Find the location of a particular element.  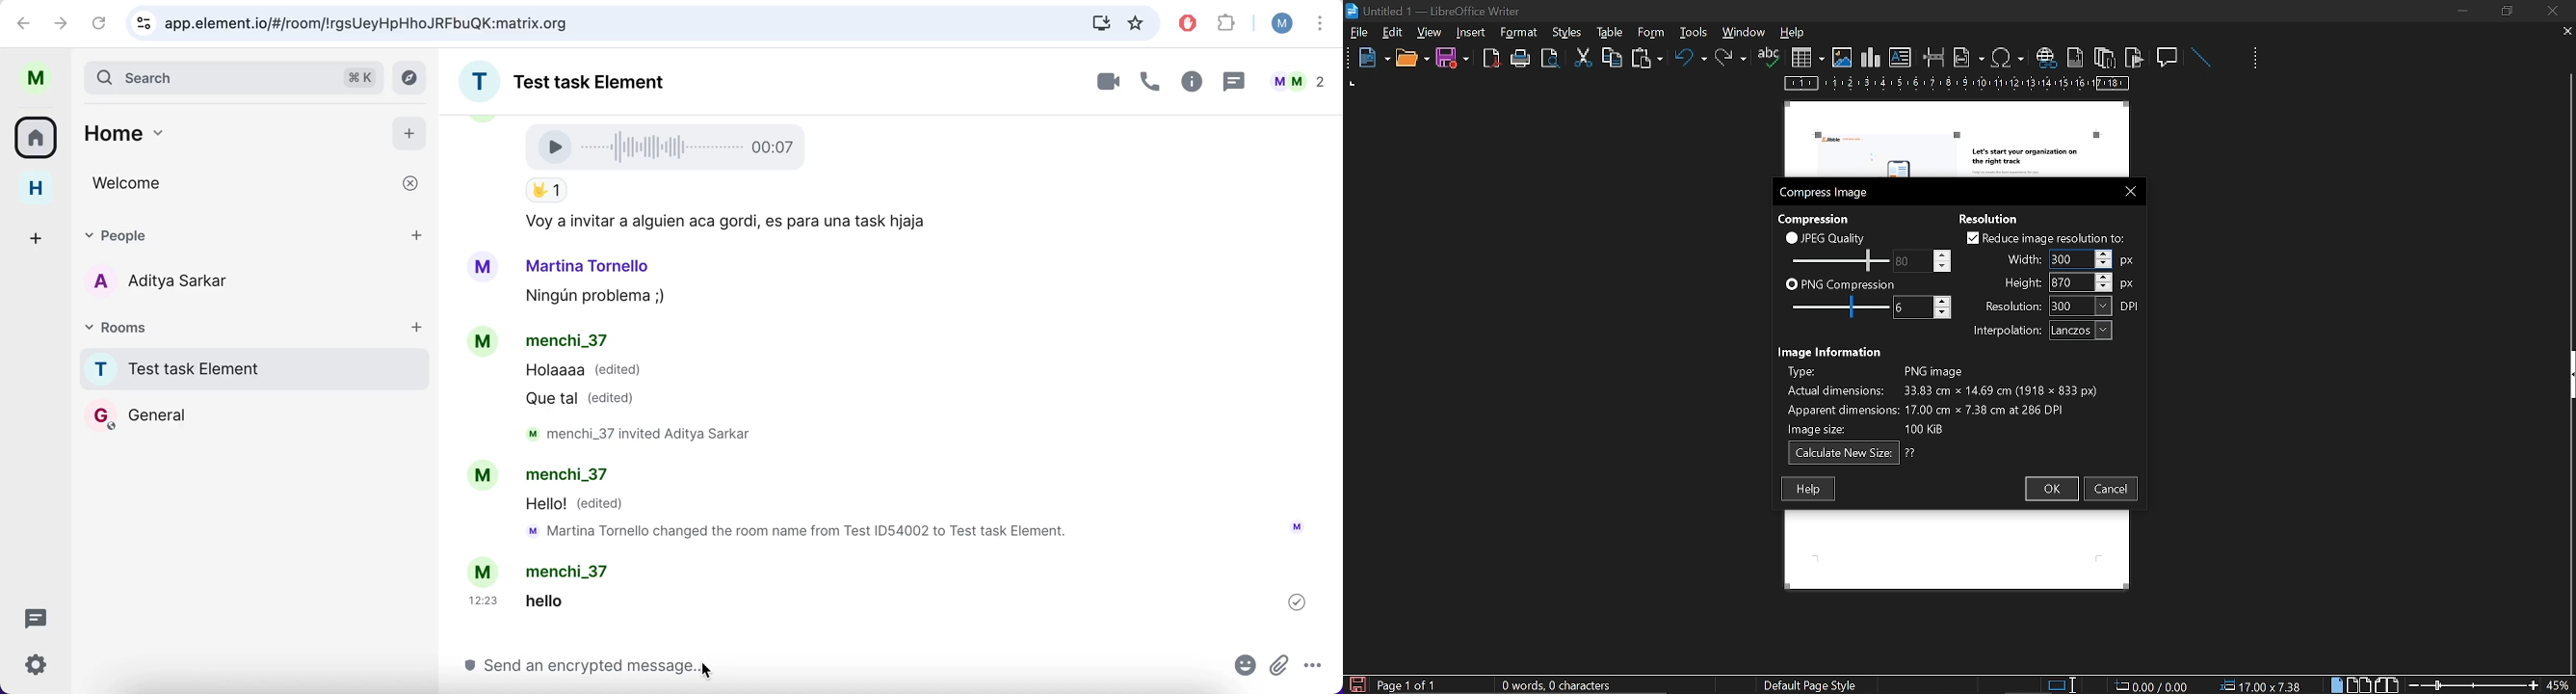

width change is located at coordinates (2067, 258).